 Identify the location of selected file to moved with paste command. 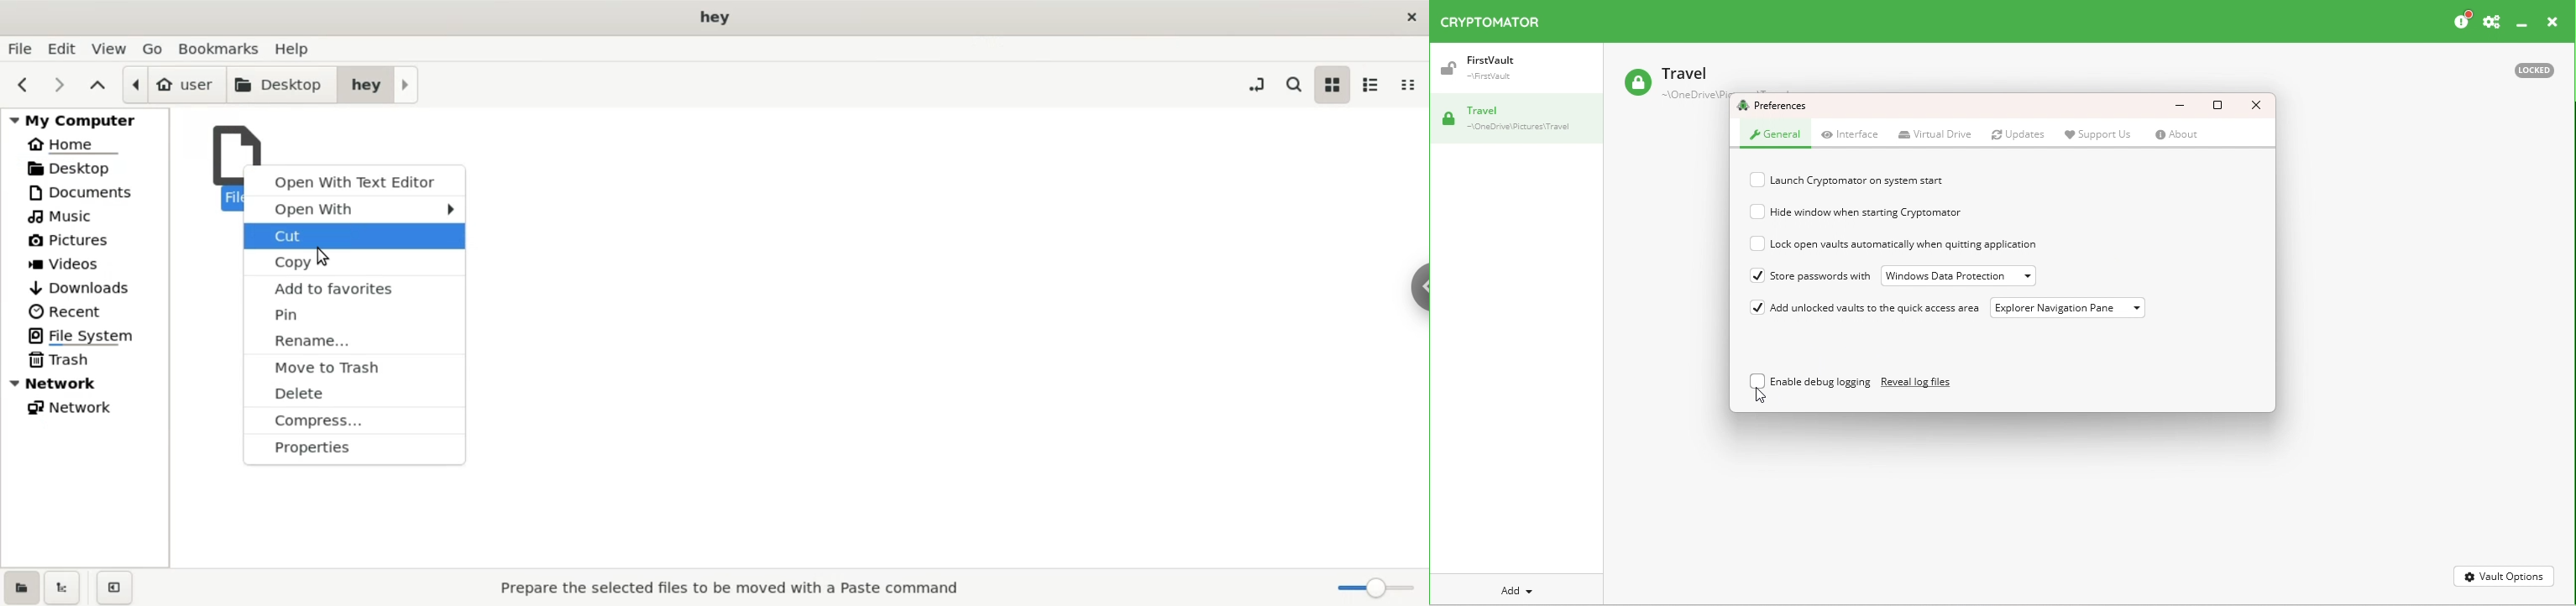
(737, 590).